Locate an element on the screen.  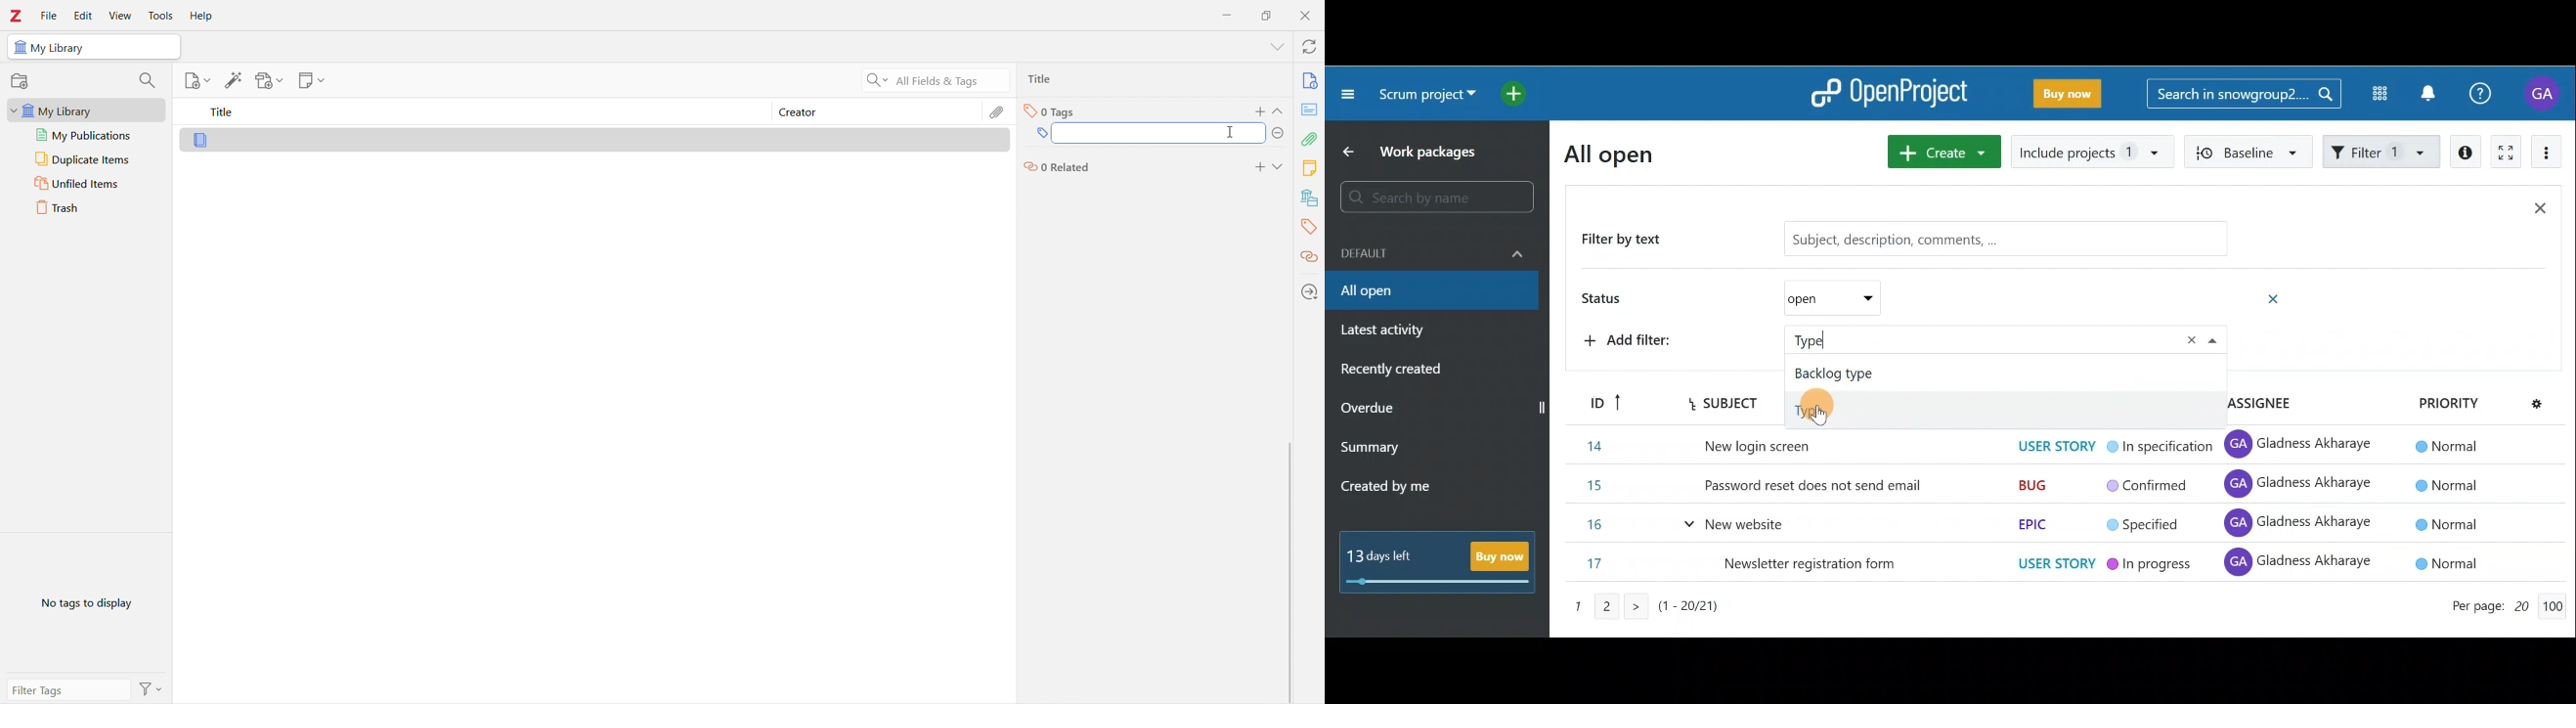
Page count is located at coordinates (2503, 608).